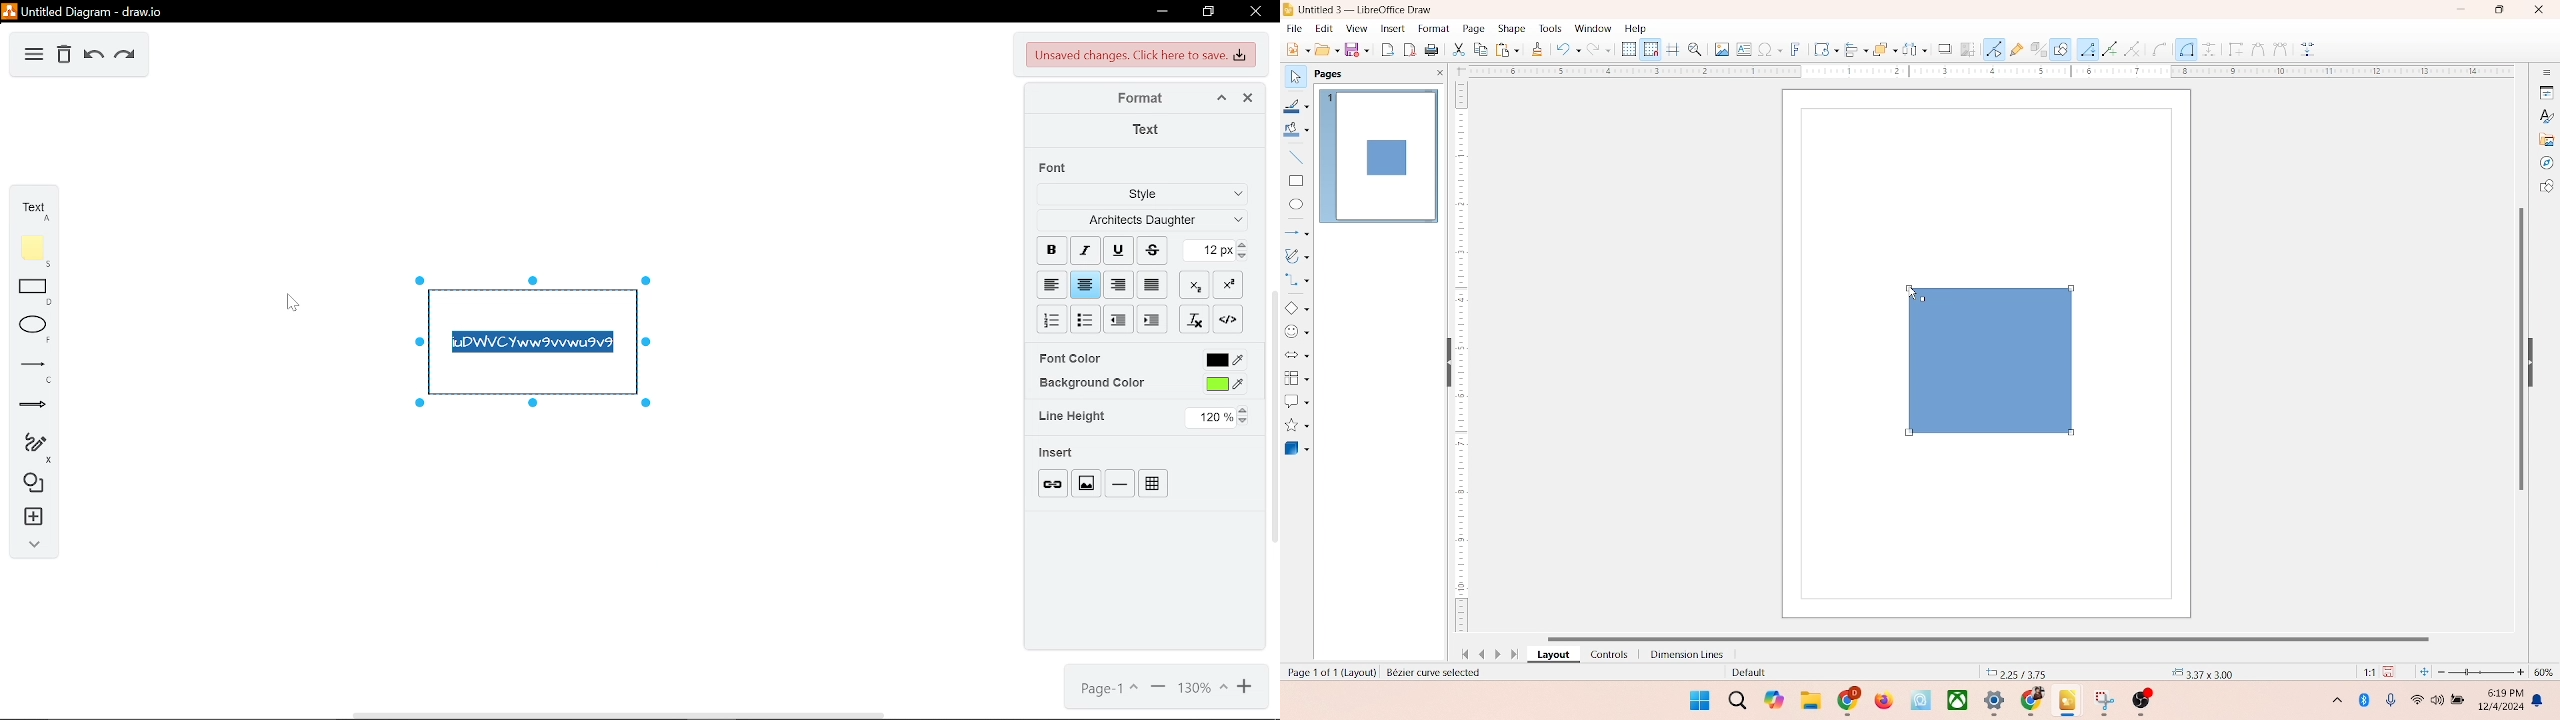 Image resolution: width=2576 pixels, height=728 pixels. Describe the element at coordinates (2482, 672) in the screenshot. I see `zoom factor` at that location.